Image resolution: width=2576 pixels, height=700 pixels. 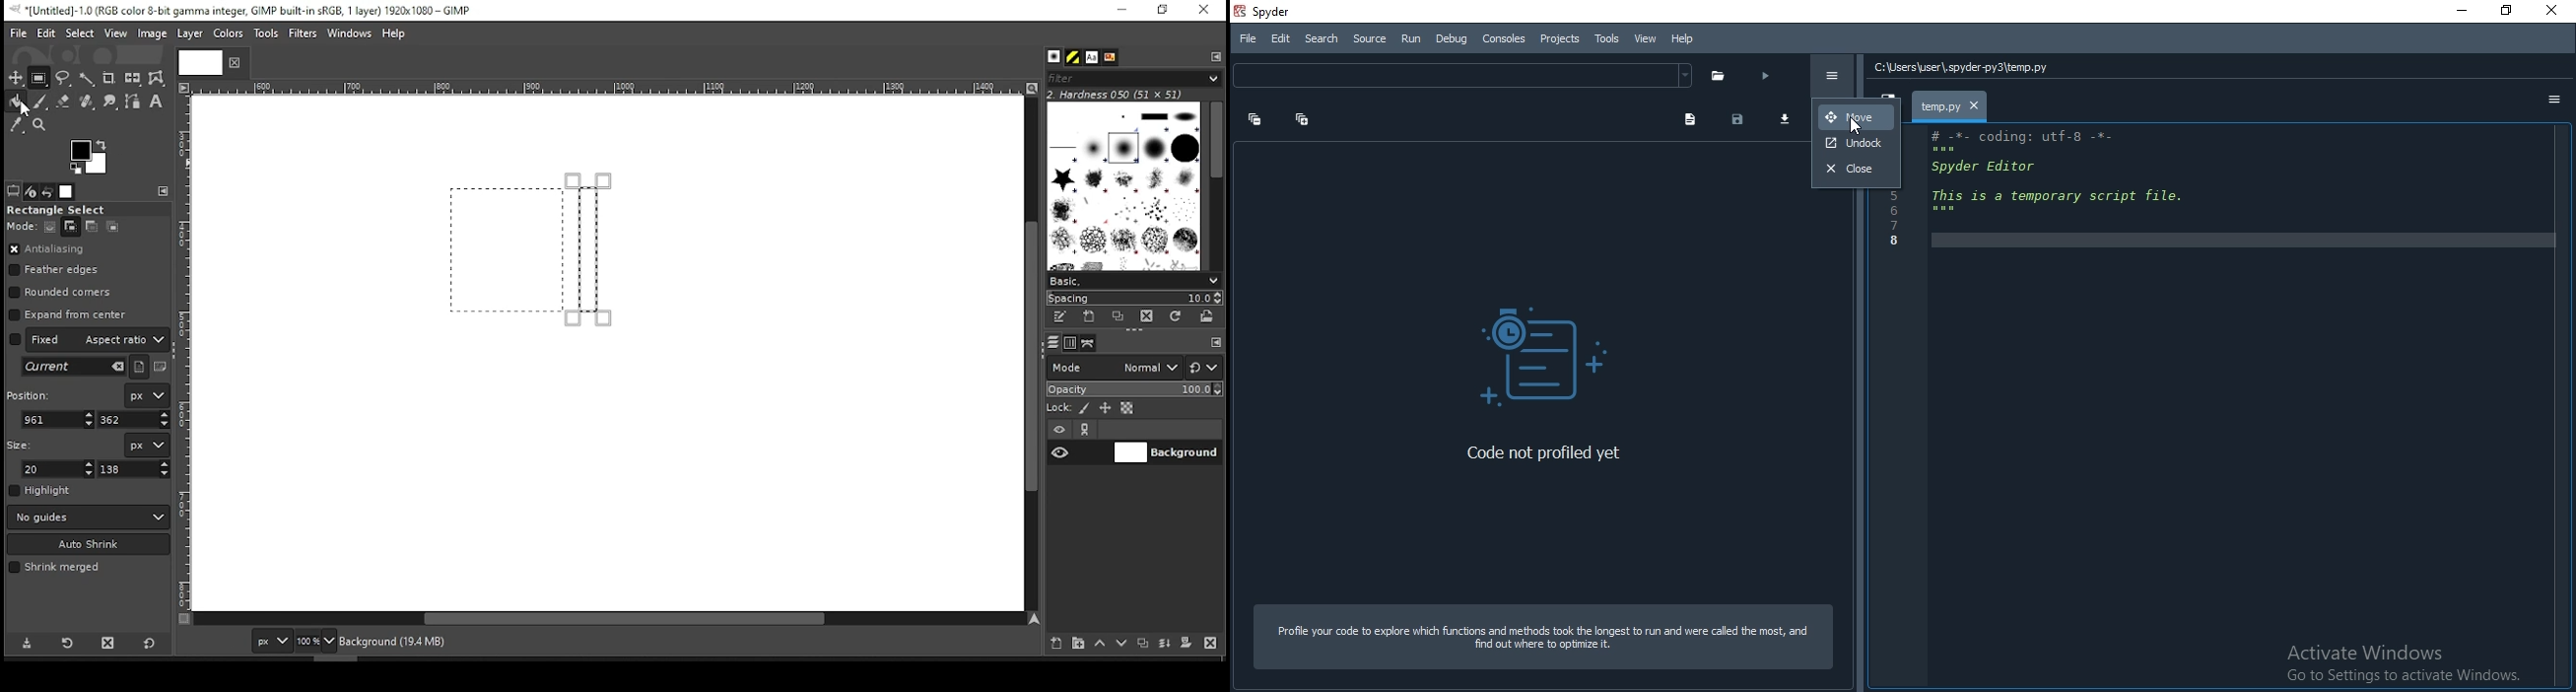 What do you see at coordinates (23, 443) in the screenshot?
I see `size` at bounding box center [23, 443].